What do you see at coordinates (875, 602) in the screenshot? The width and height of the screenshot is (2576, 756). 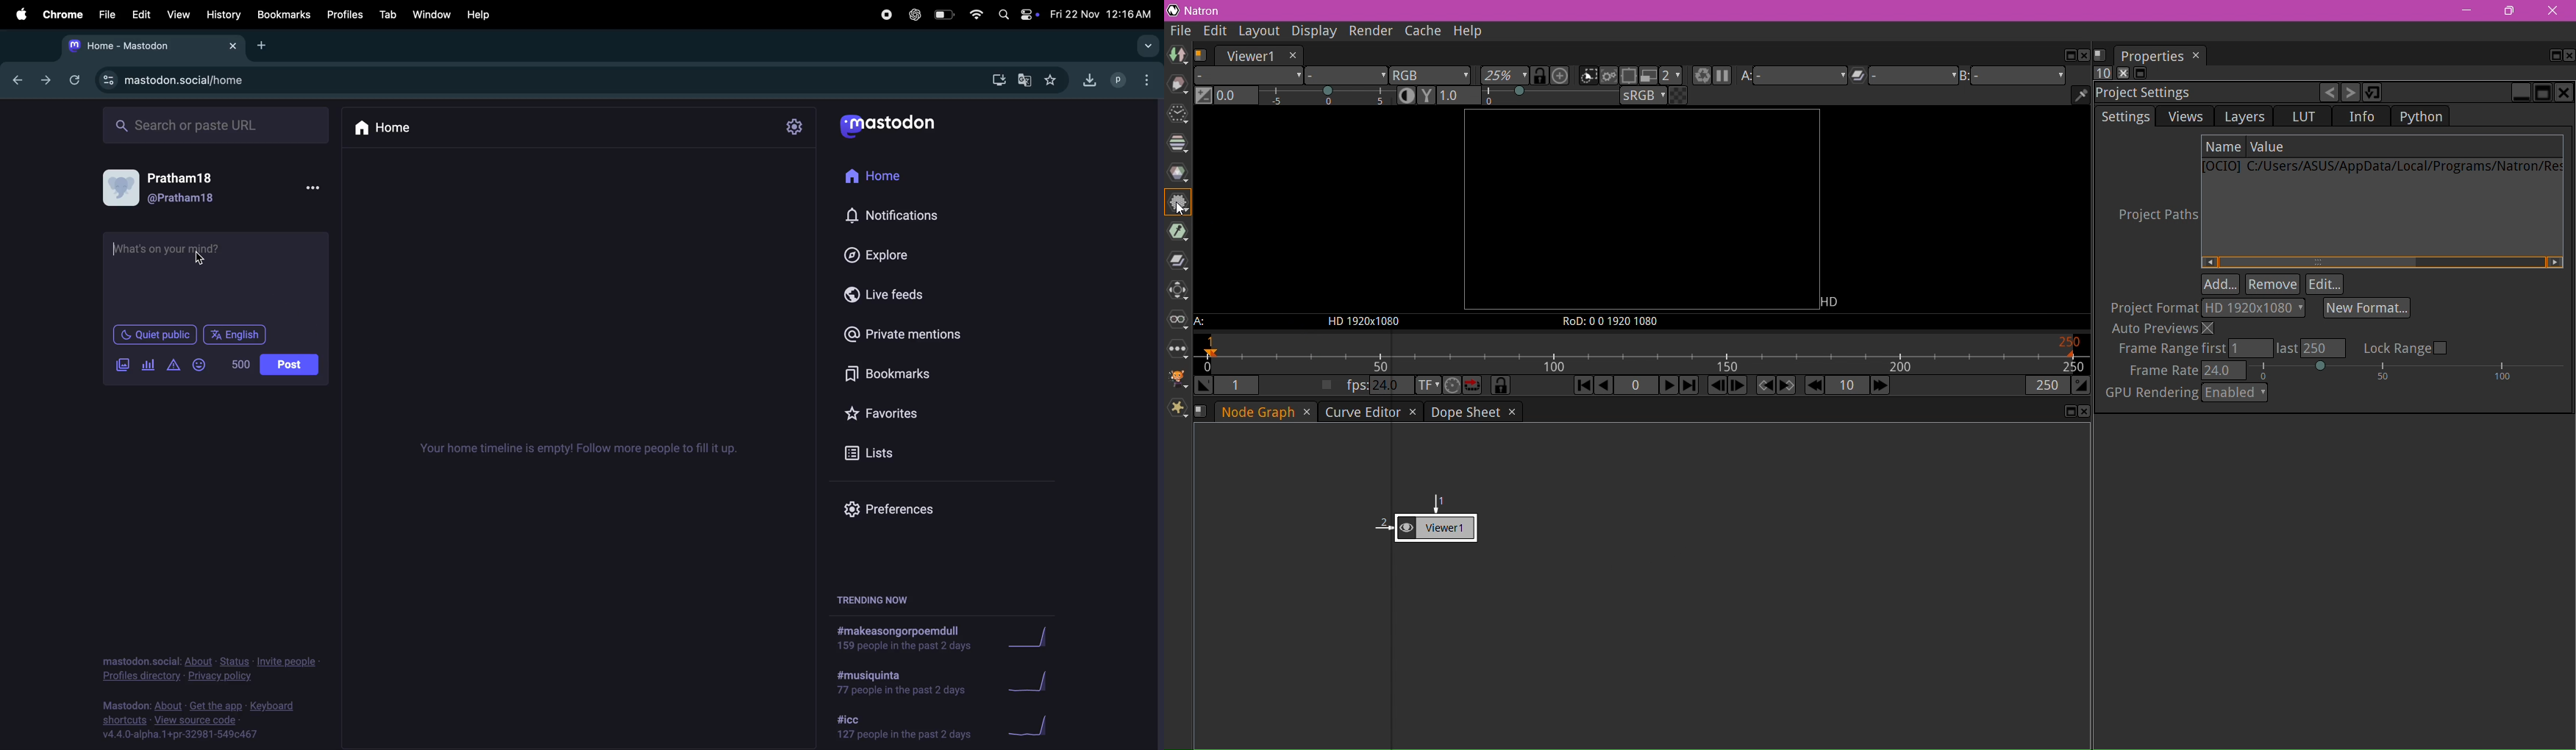 I see `trending now` at bounding box center [875, 602].